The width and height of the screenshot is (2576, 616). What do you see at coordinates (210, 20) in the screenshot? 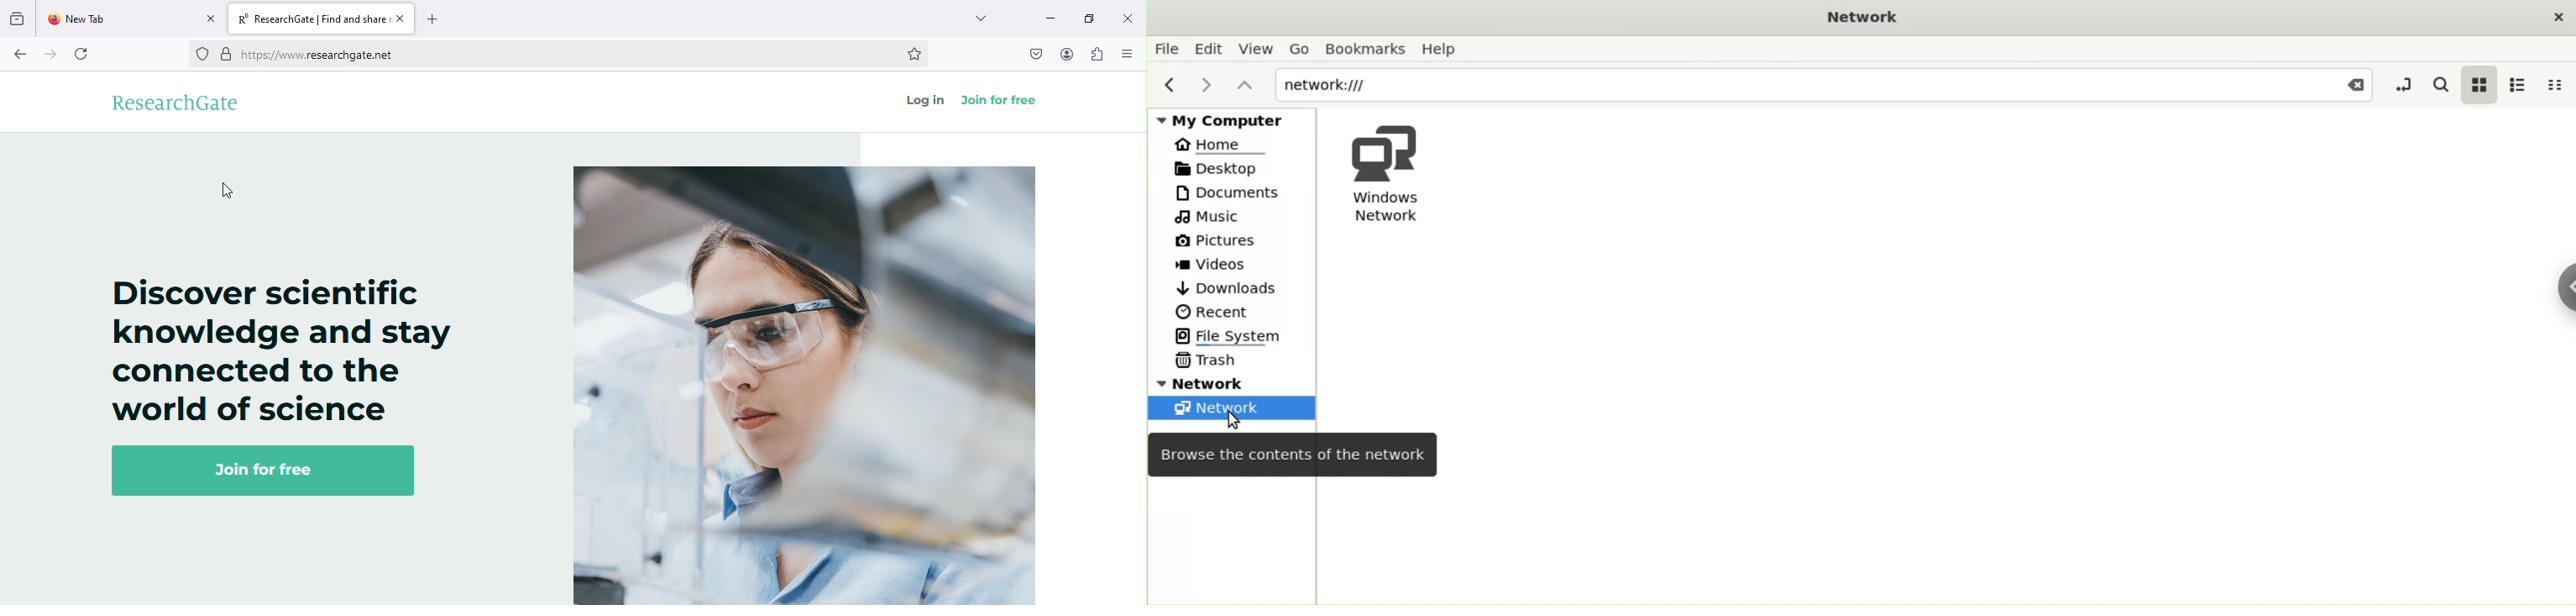
I see `close` at bounding box center [210, 20].